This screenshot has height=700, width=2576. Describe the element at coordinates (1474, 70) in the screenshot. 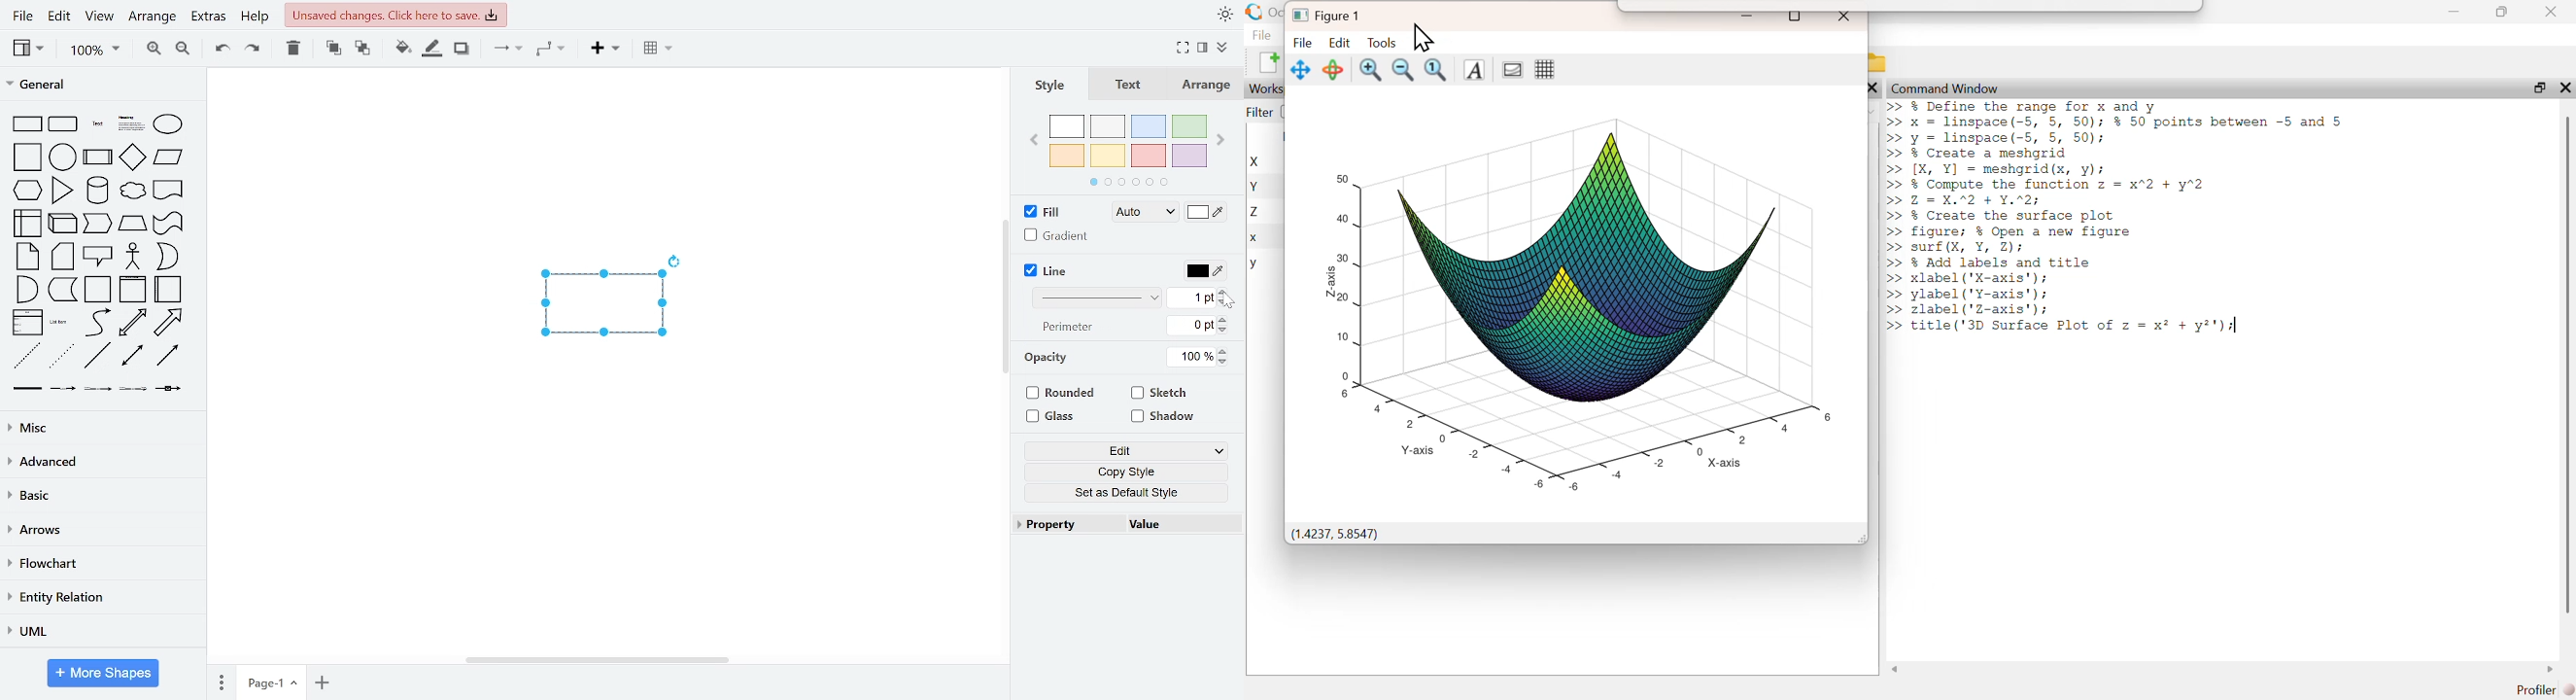

I see `Text` at that location.